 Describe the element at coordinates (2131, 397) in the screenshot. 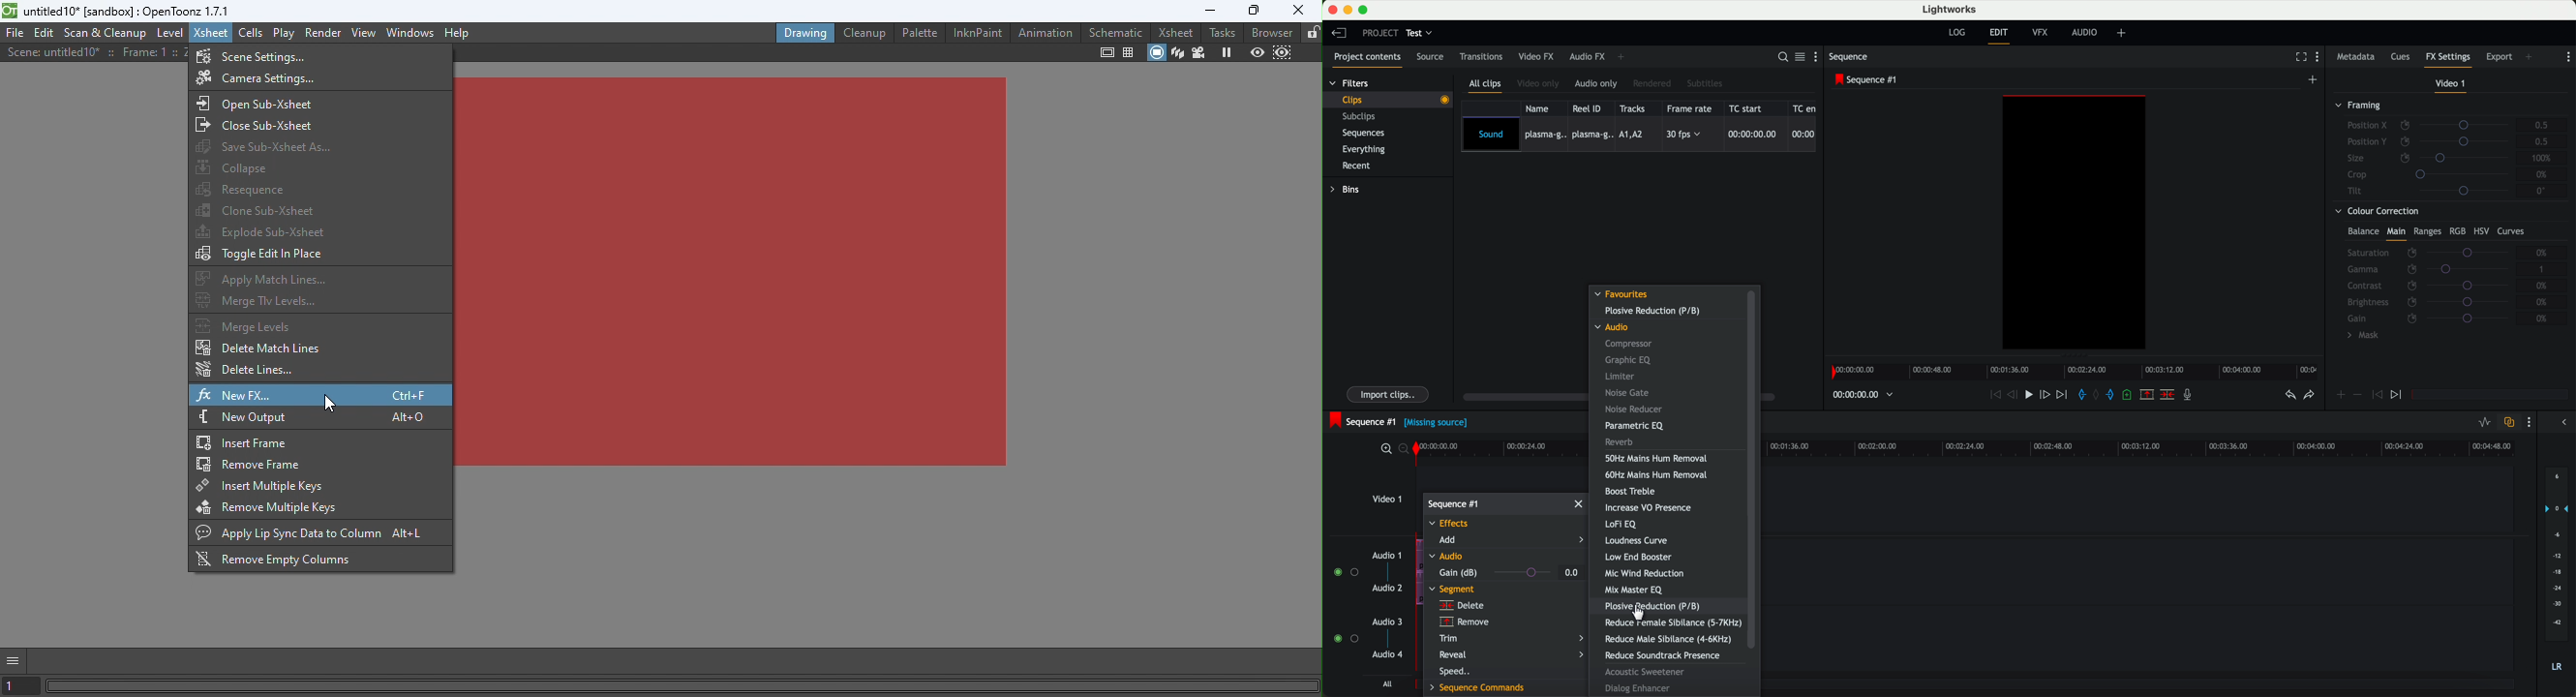

I see `add a cue at the current position` at that location.